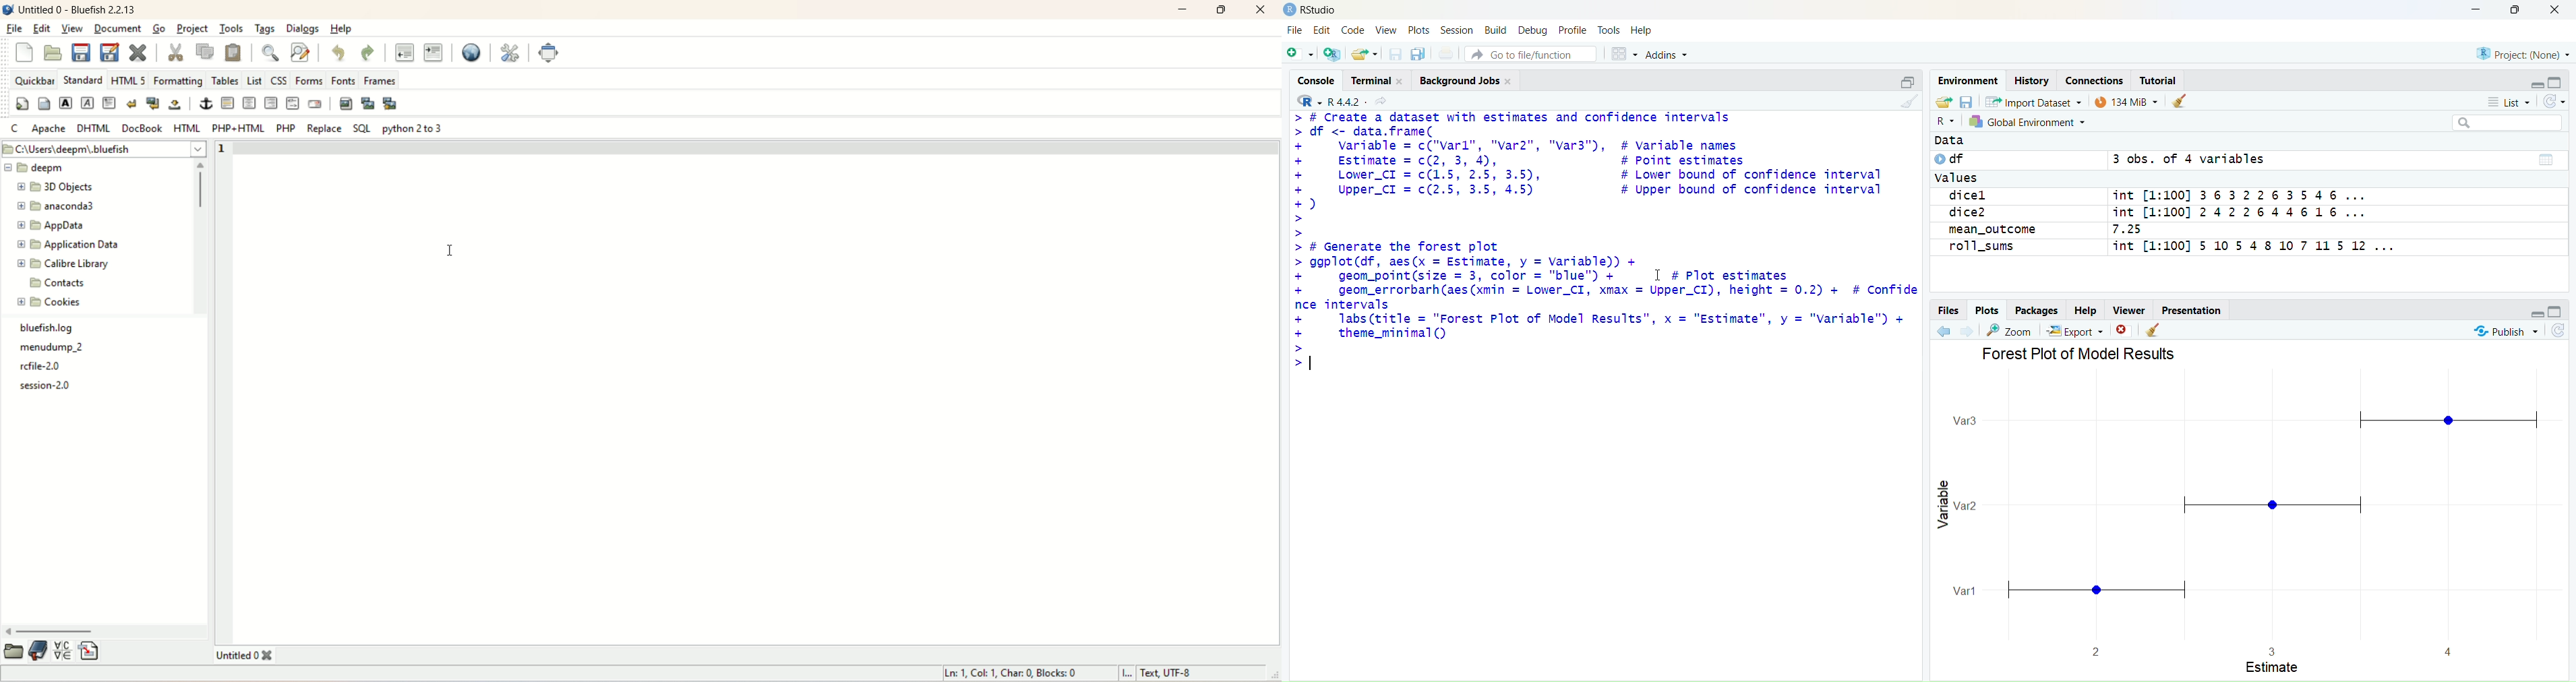 This screenshot has width=2576, height=700. What do you see at coordinates (1531, 30) in the screenshot?
I see `Debug` at bounding box center [1531, 30].